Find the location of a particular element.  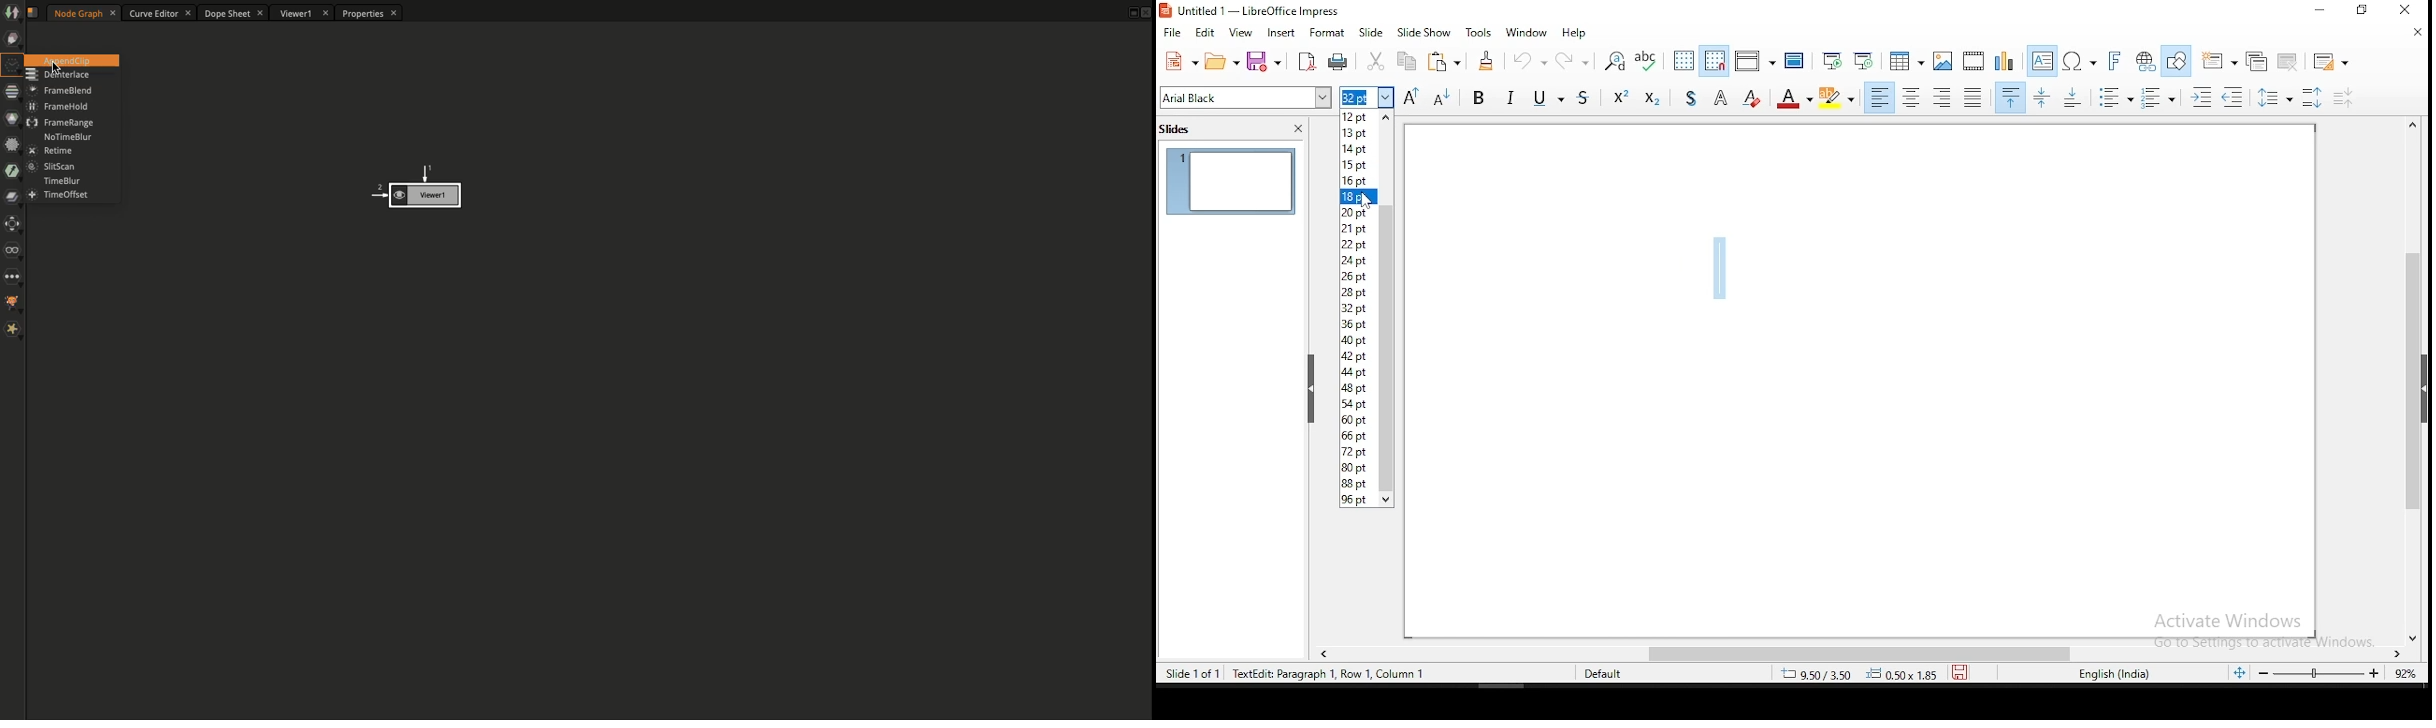

clone formatting is located at coordinates (1488, 60).